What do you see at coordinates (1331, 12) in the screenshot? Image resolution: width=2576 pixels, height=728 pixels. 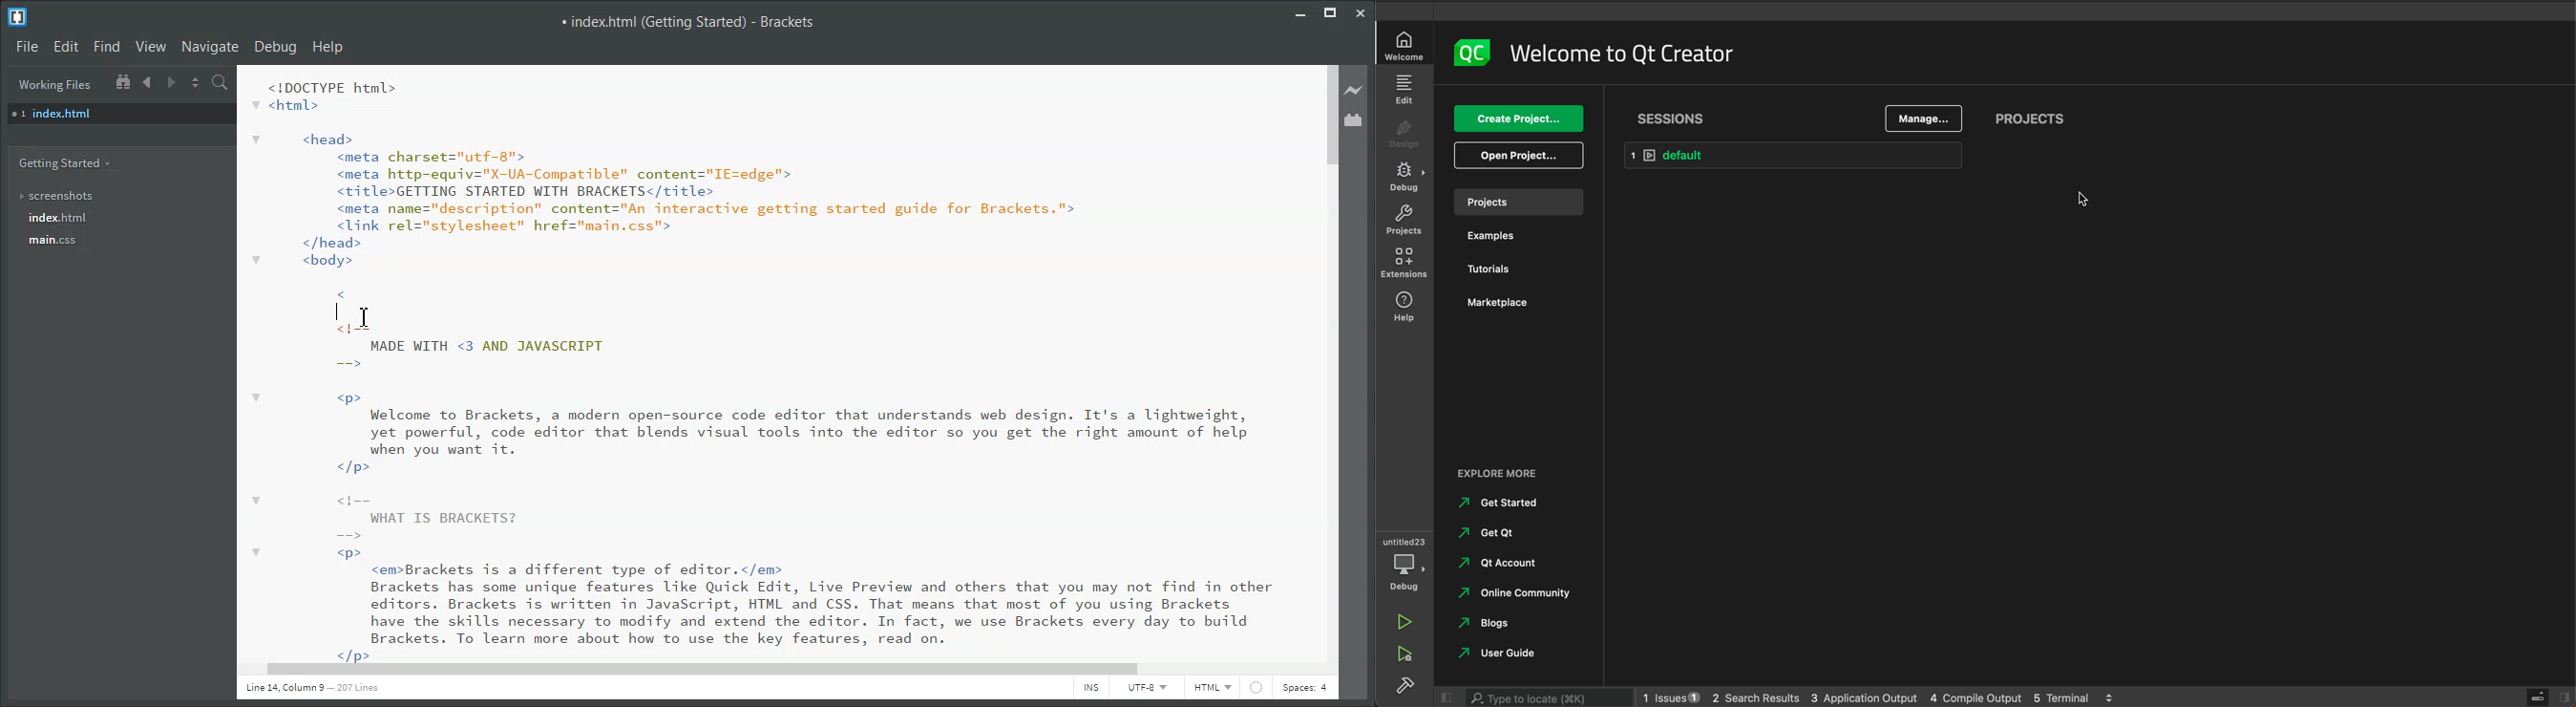 I see `Maximize` at bounding box center [1331, 12].